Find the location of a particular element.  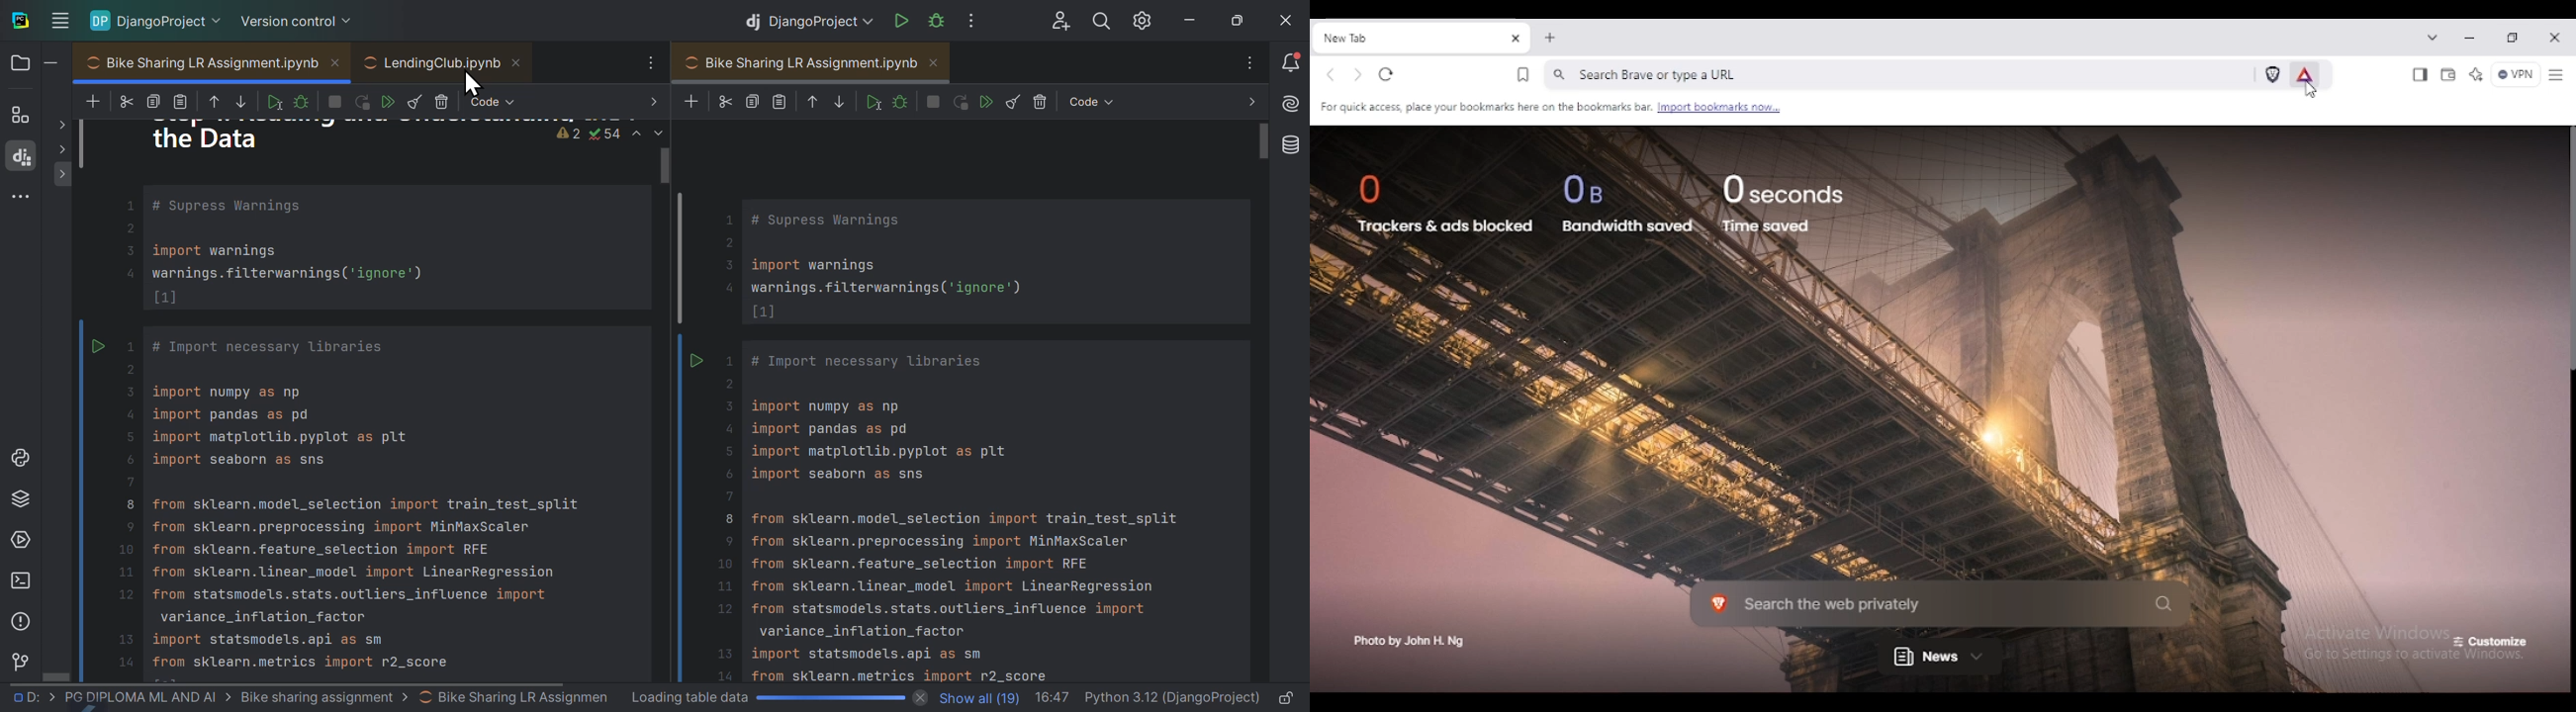

Django project is located at coordinates (158, 18).